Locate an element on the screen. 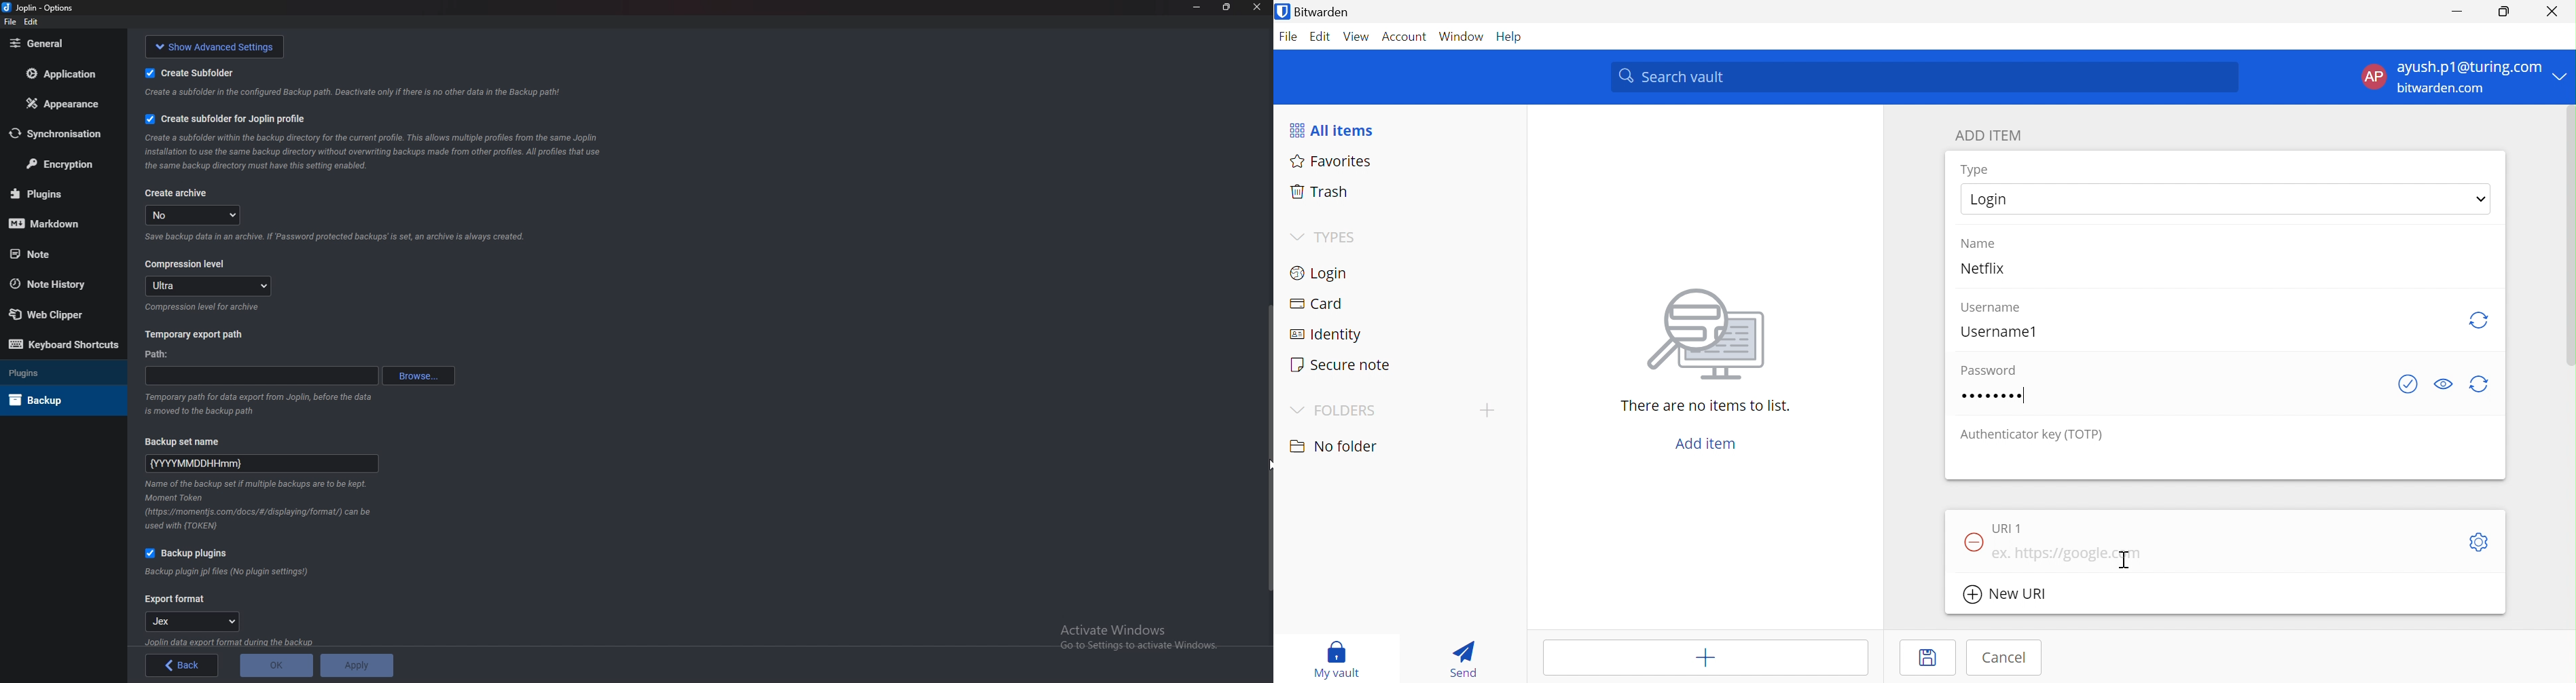 The width and height of the screenshot is (2576, 700). Name is located at coordinates (1978, 243).